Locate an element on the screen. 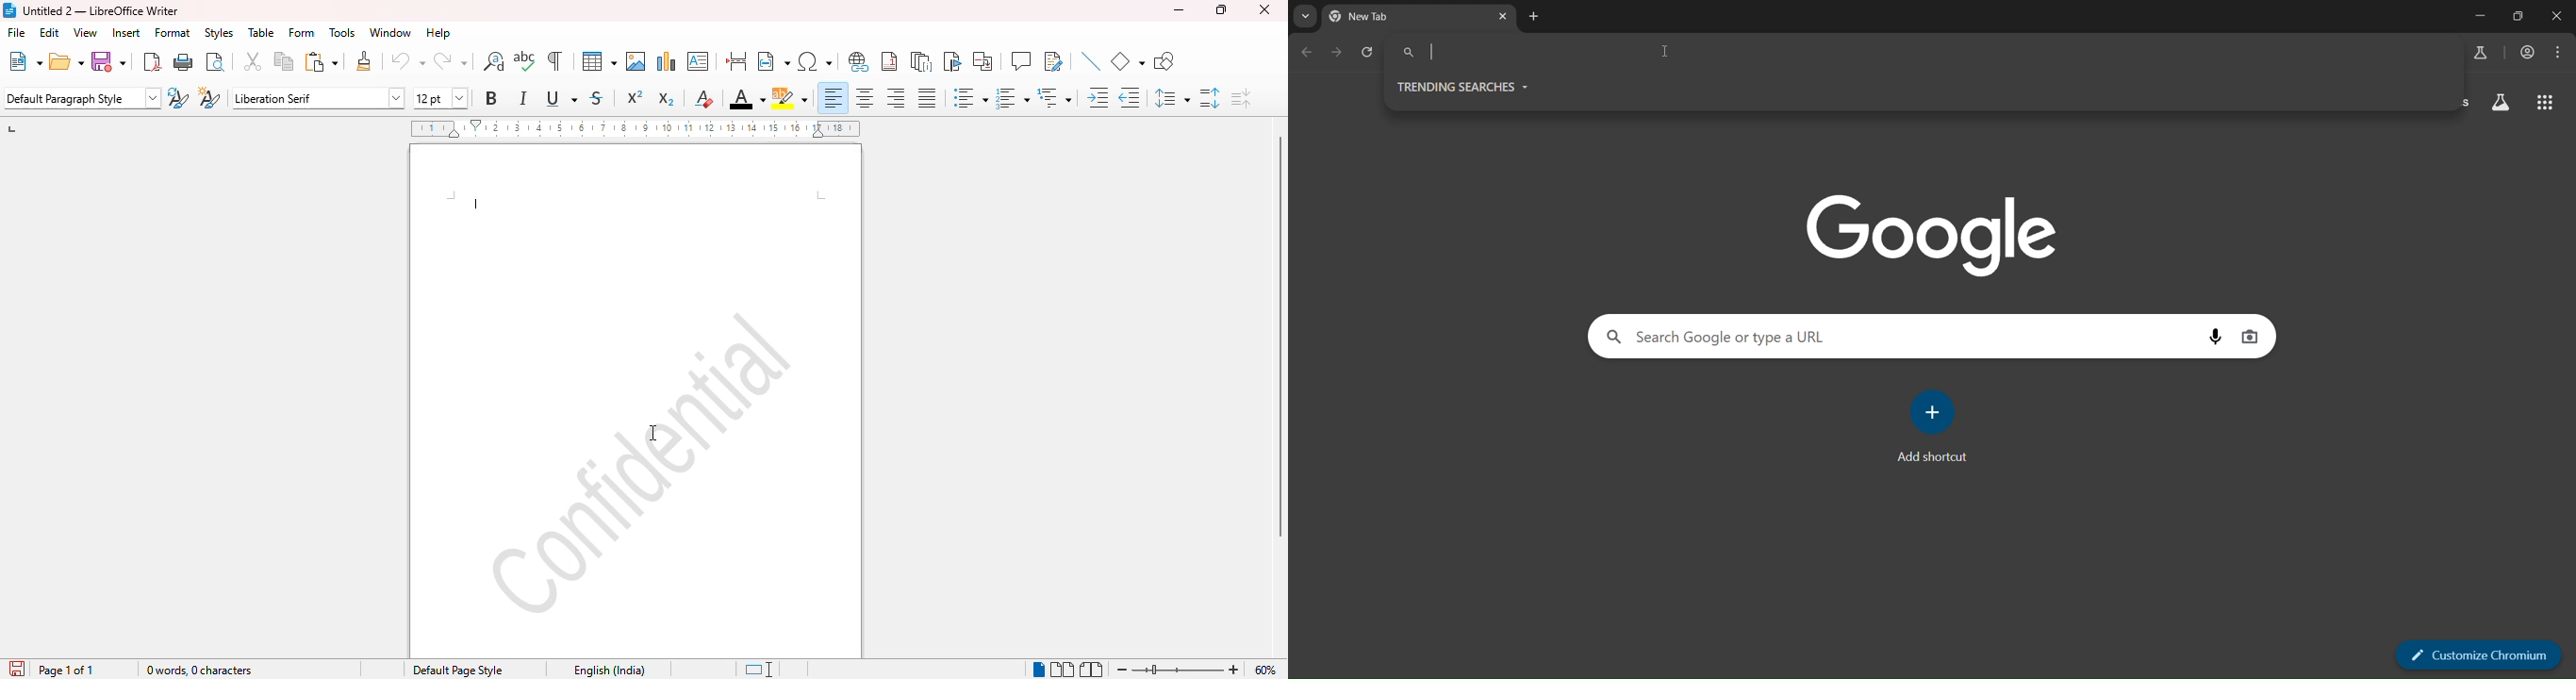 Image resolution: width=2576 pixels, height=700 pixels. cursor is located at coordinates (1669, 48).